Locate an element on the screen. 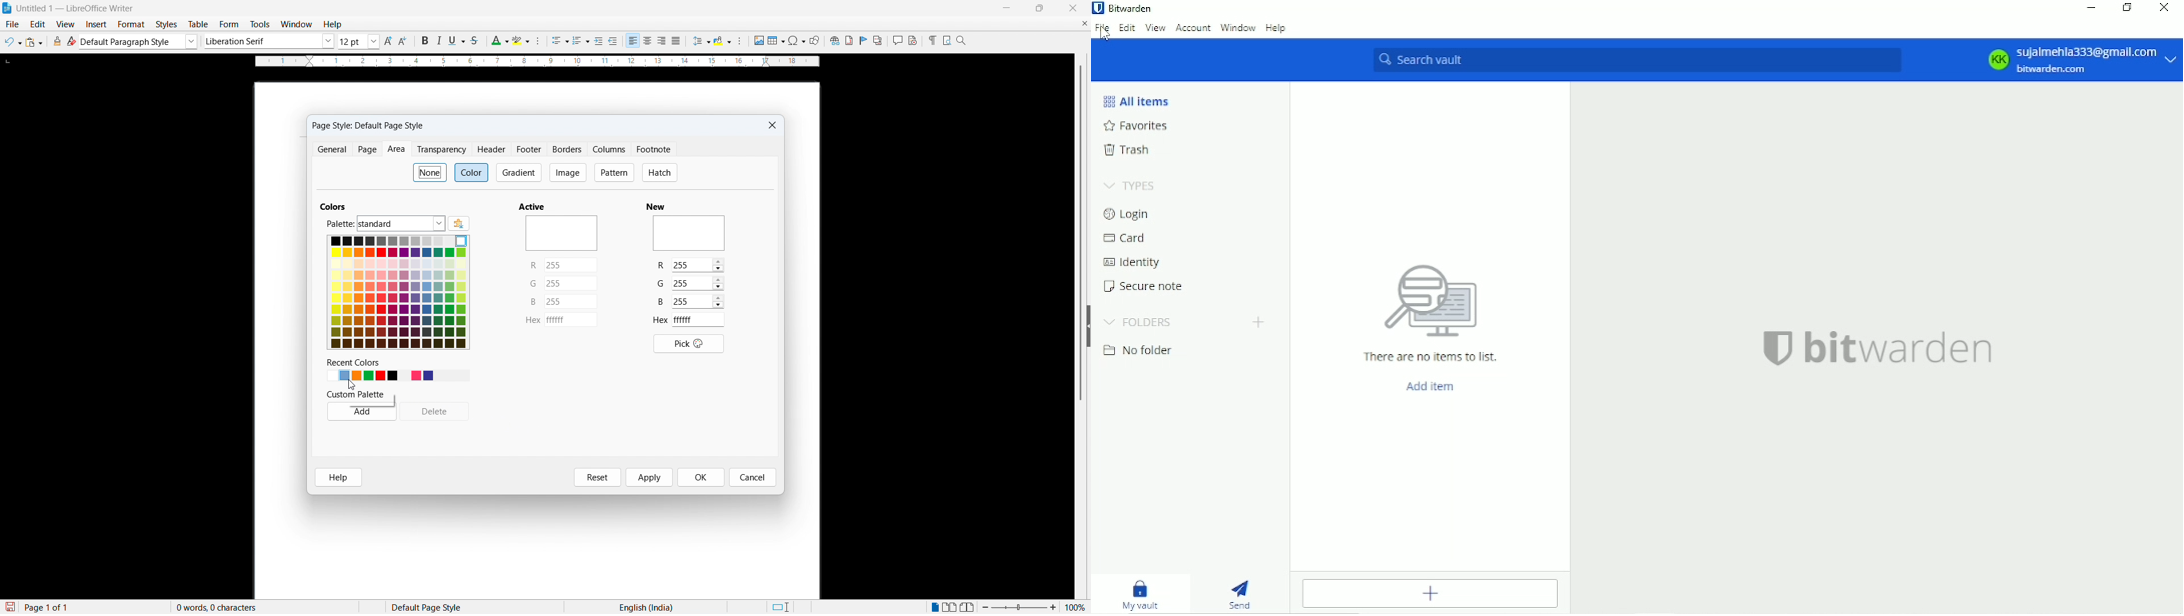  Align Centre  is located at coordinates (648, 41).